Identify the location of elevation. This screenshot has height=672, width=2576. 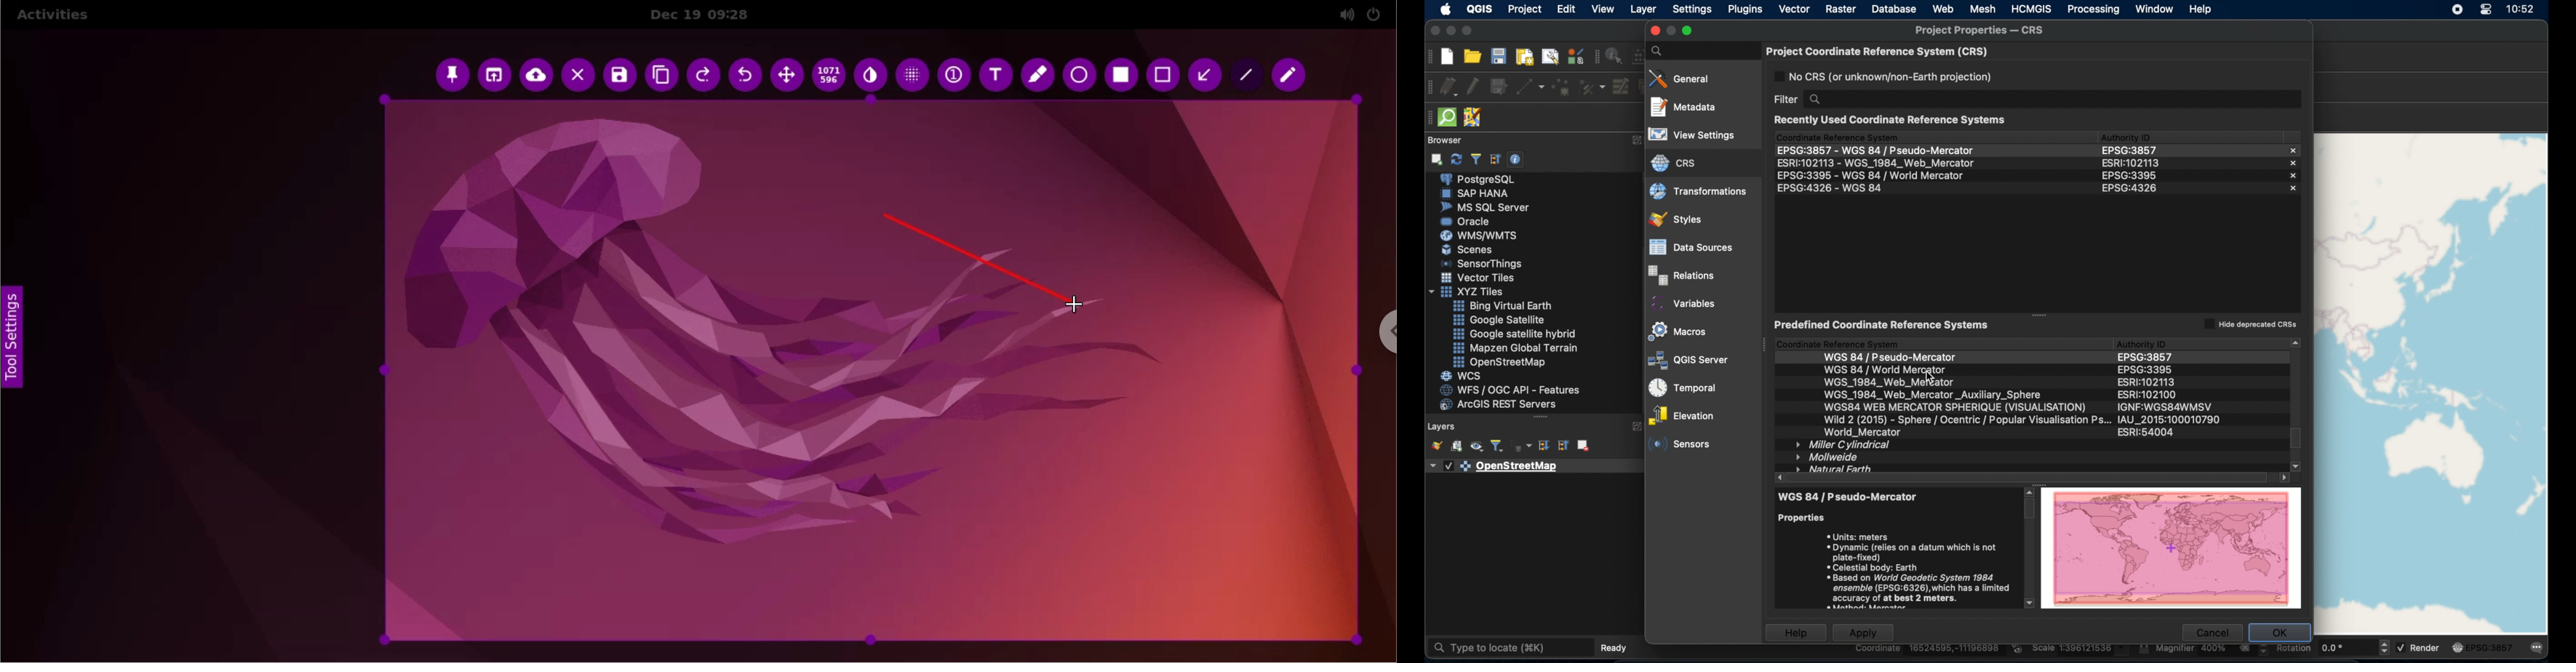
(1680, 417).